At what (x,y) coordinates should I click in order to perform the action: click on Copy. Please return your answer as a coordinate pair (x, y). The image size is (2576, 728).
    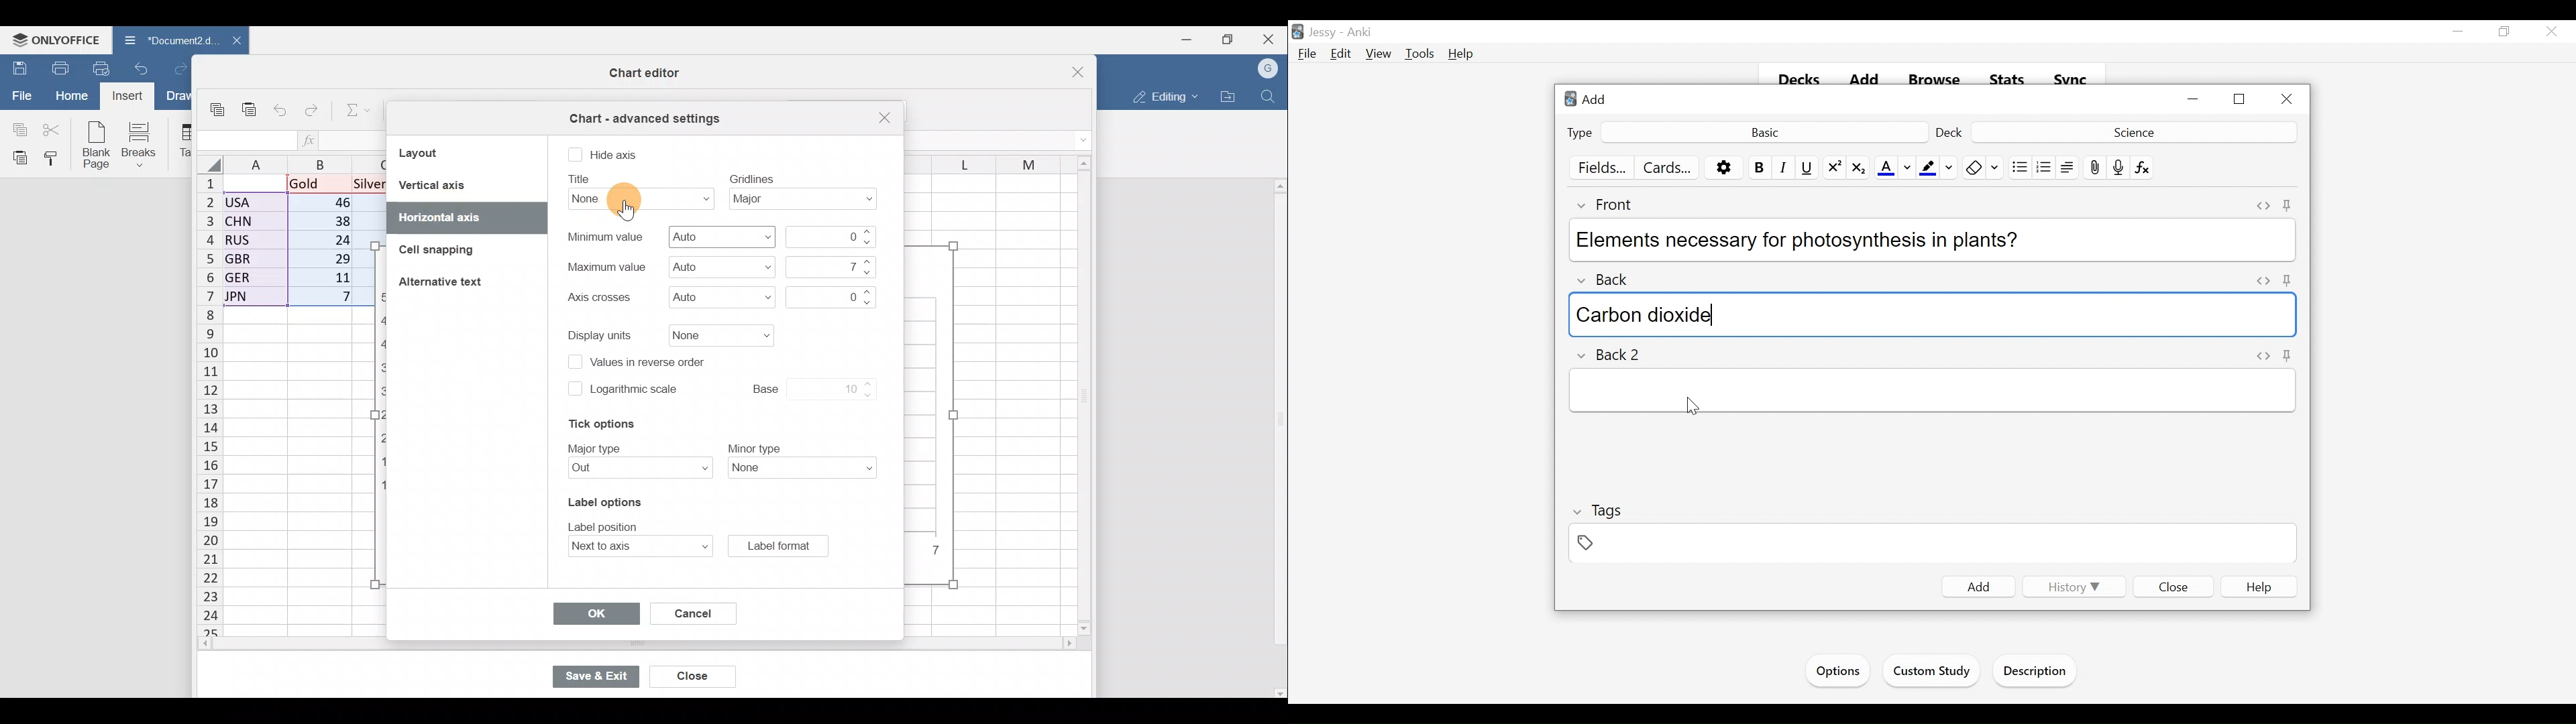
    Looking at the image, I should click on (219, 105).